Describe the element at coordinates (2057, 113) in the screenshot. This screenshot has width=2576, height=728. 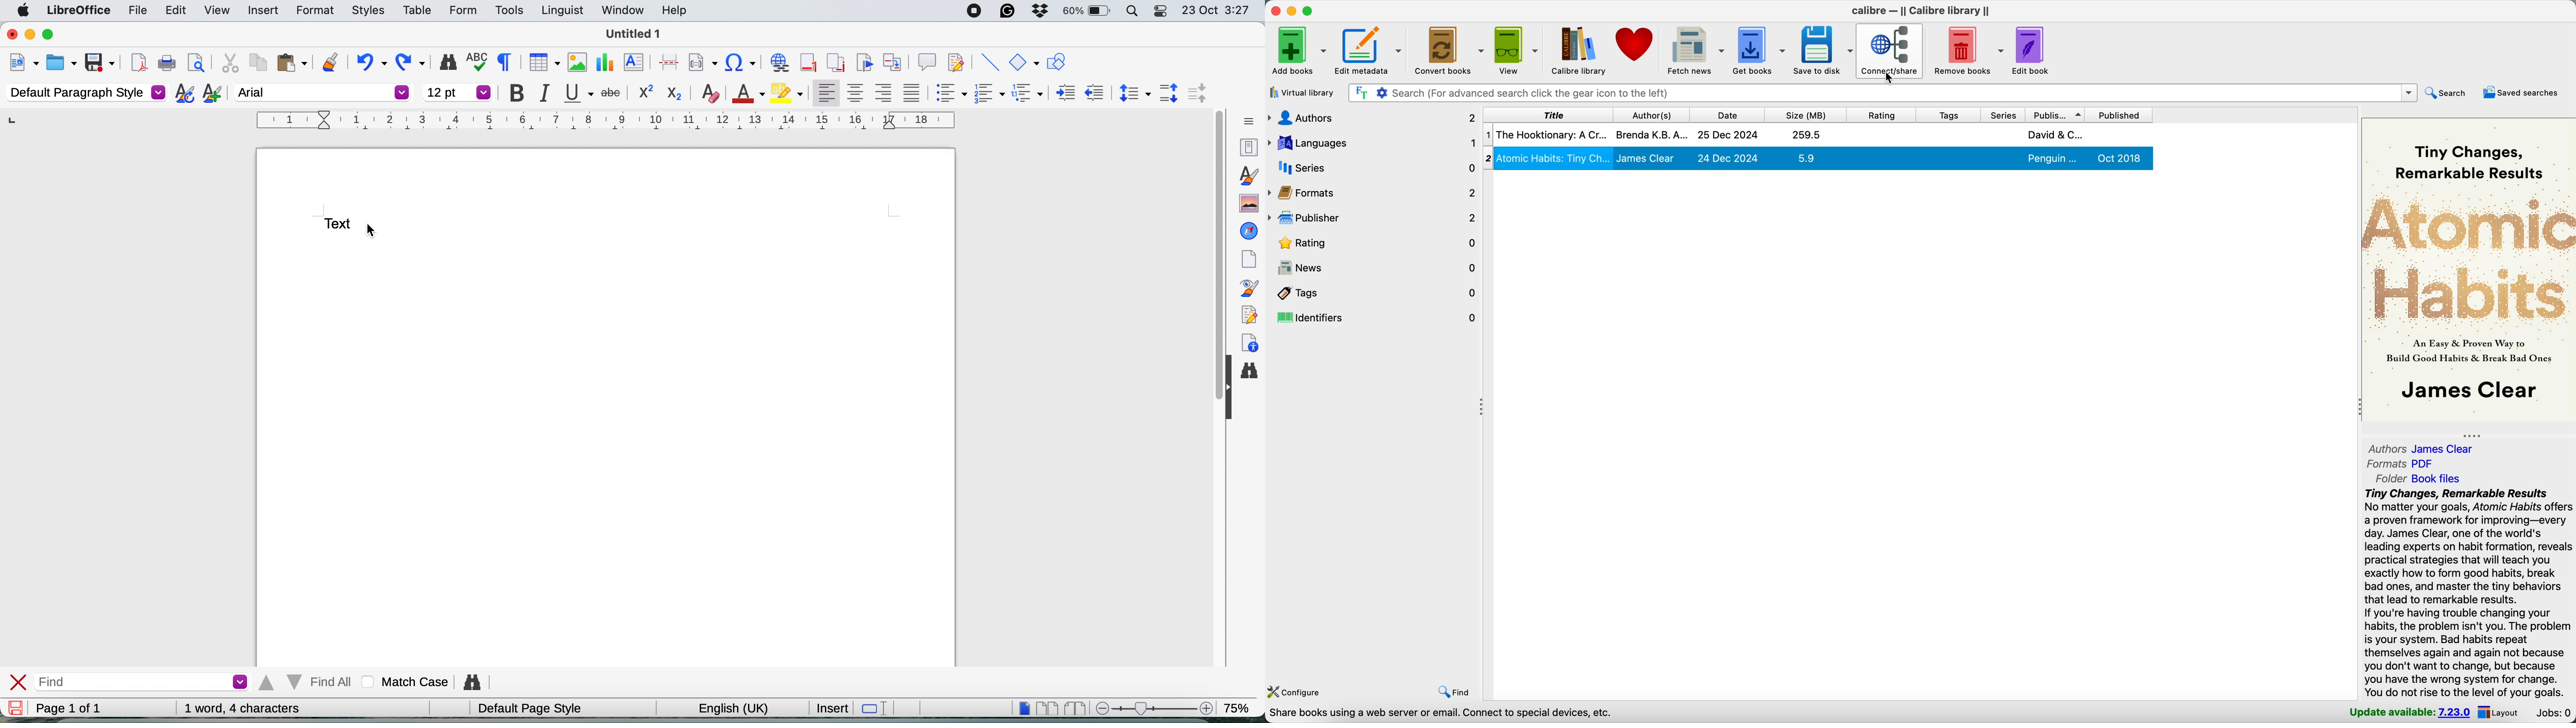
I see `publisher` at that location.